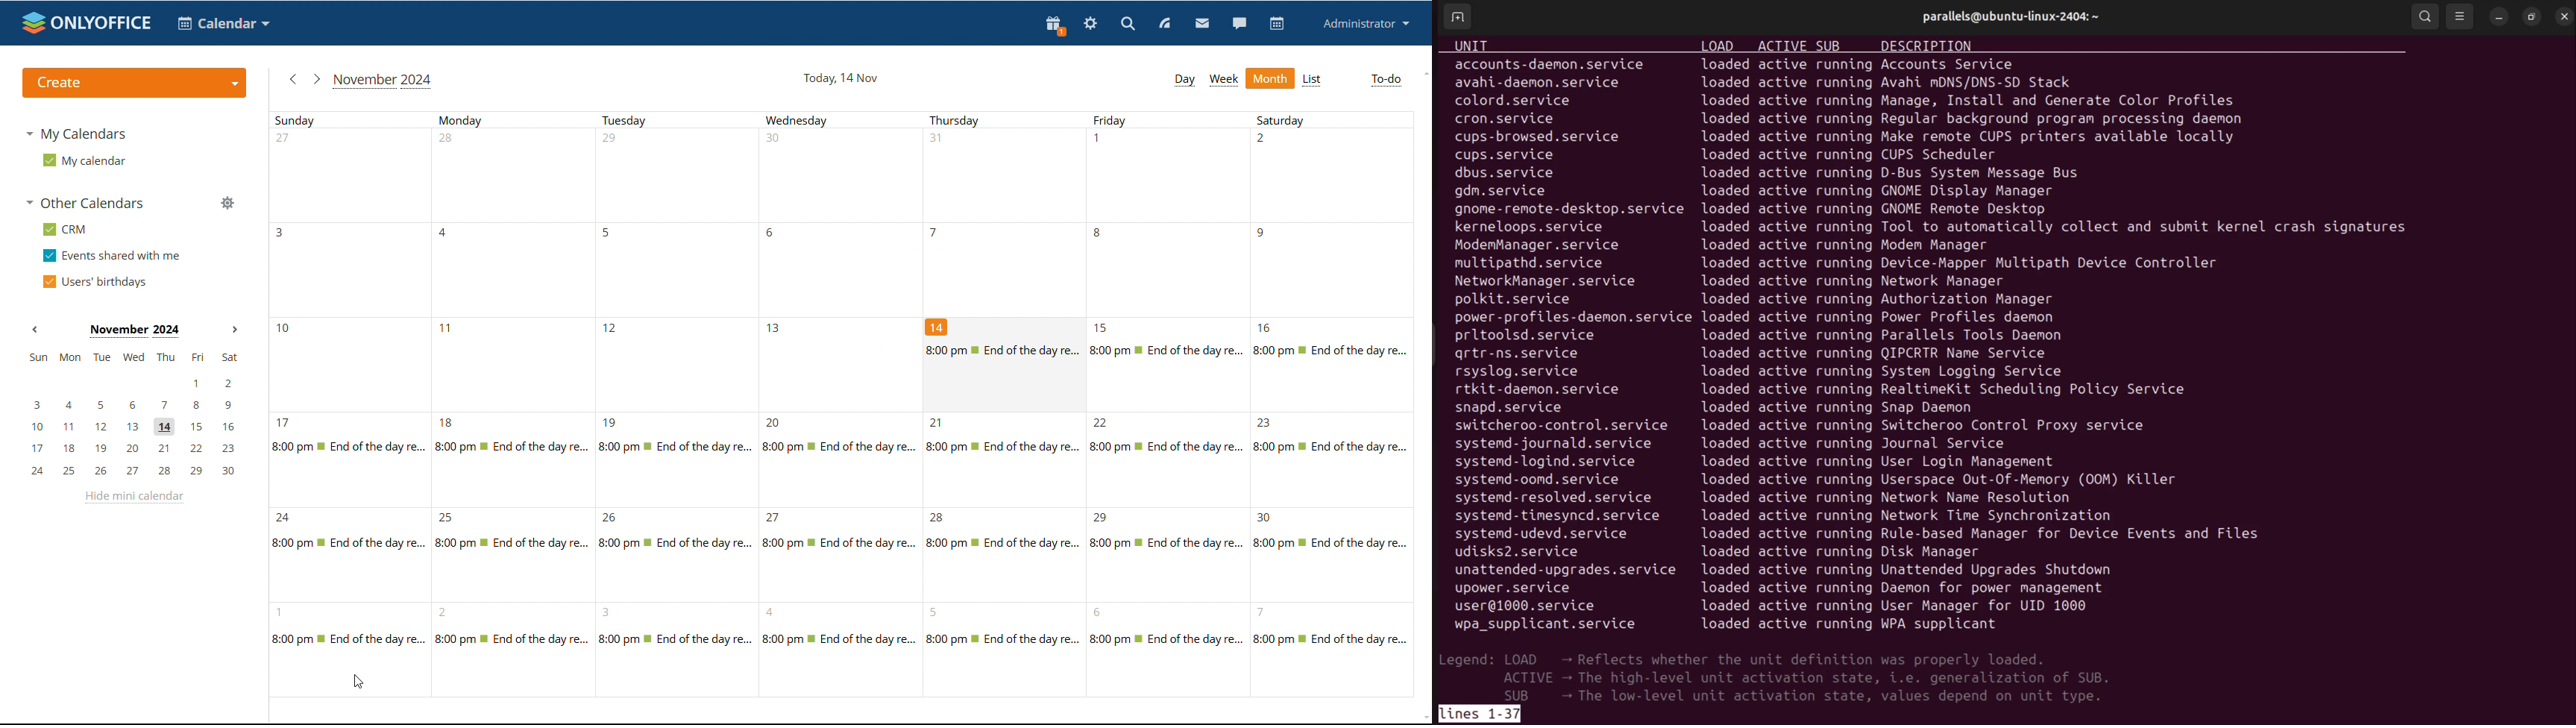 This screenshot has height=728, width=2576. Describe the element at coordinates (1933, 210) in the screenshot. I see `active running genome remote desktop` at that location.